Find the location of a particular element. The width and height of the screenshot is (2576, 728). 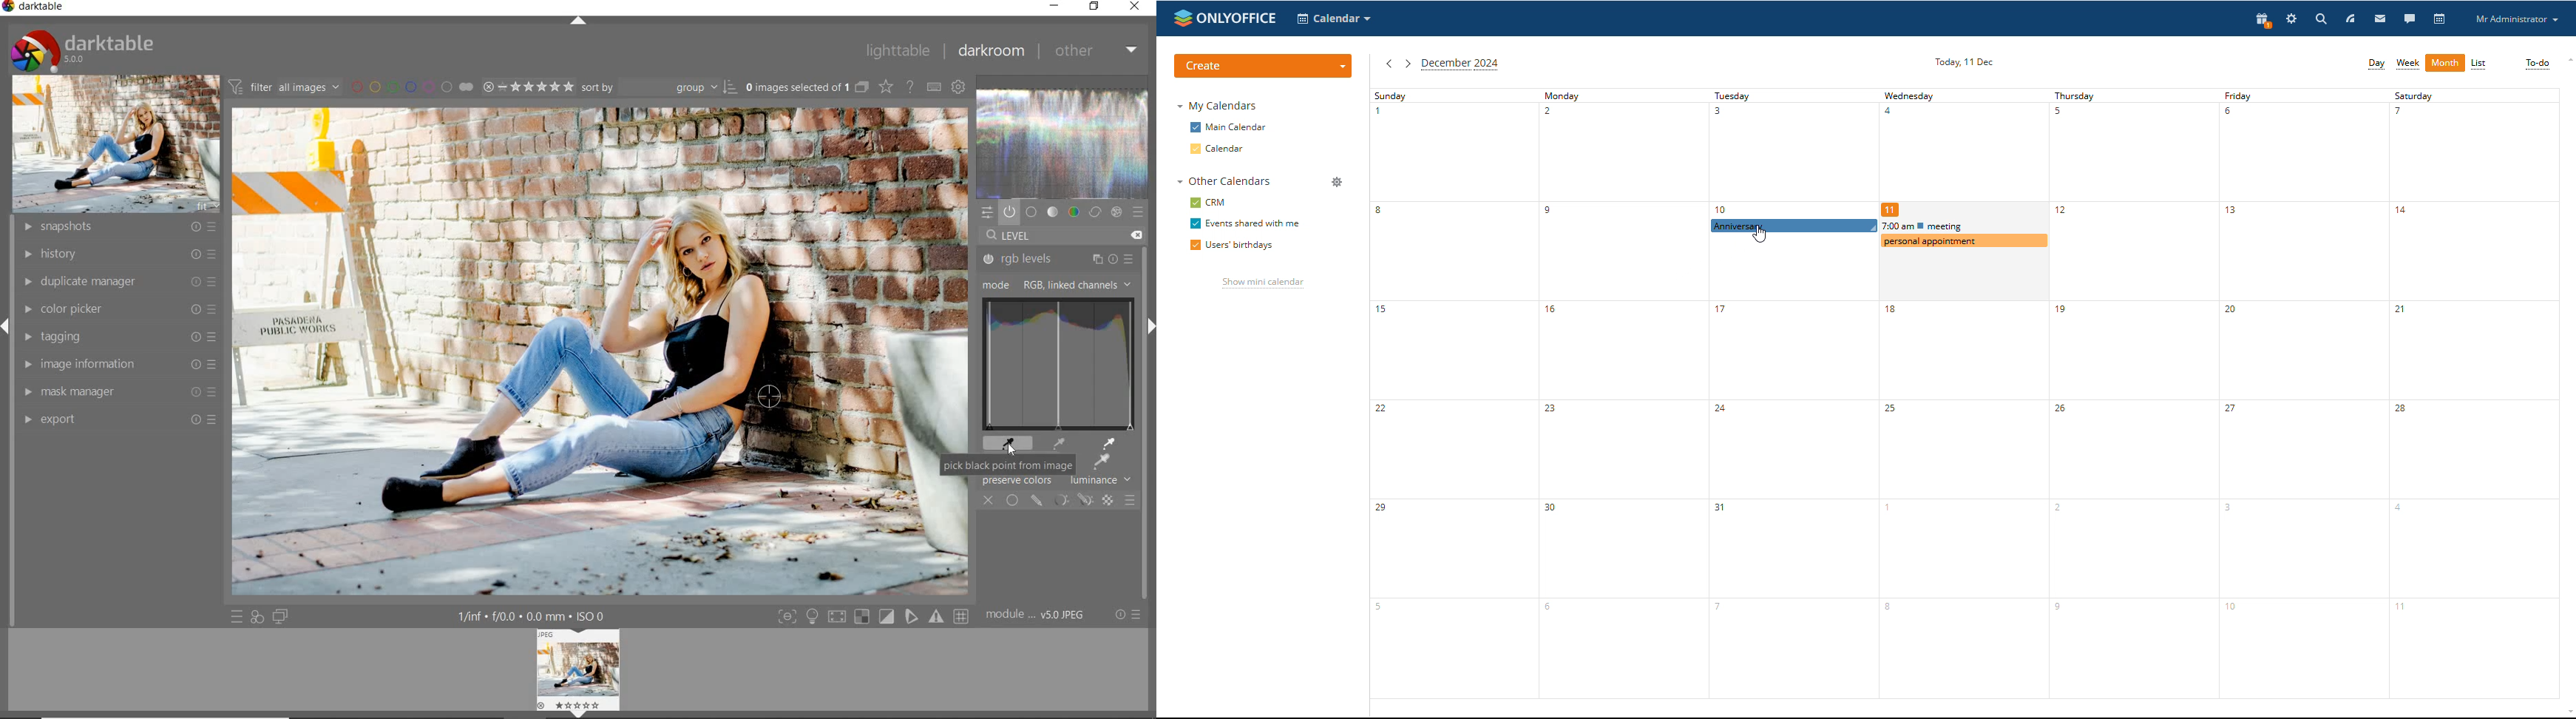

blending options is located at coordinates (1130, 499).